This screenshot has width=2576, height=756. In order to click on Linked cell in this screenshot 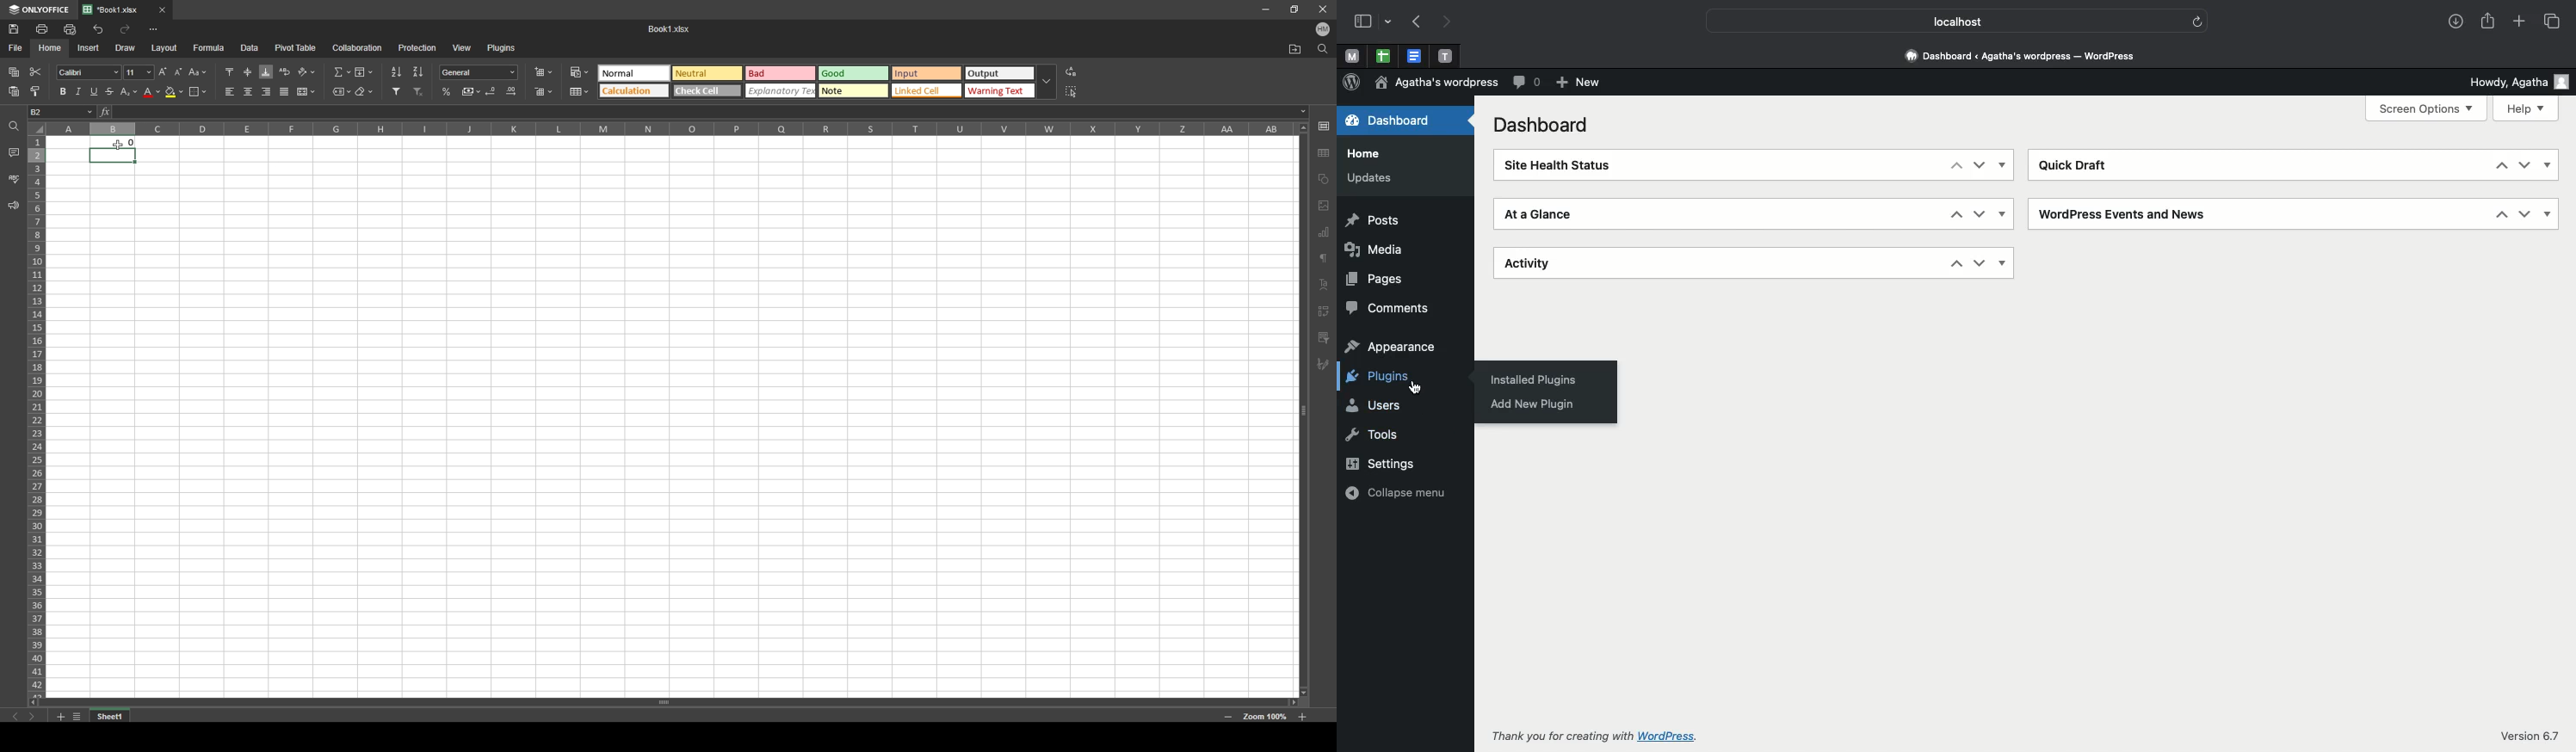, I will do `click(928, 91)`.